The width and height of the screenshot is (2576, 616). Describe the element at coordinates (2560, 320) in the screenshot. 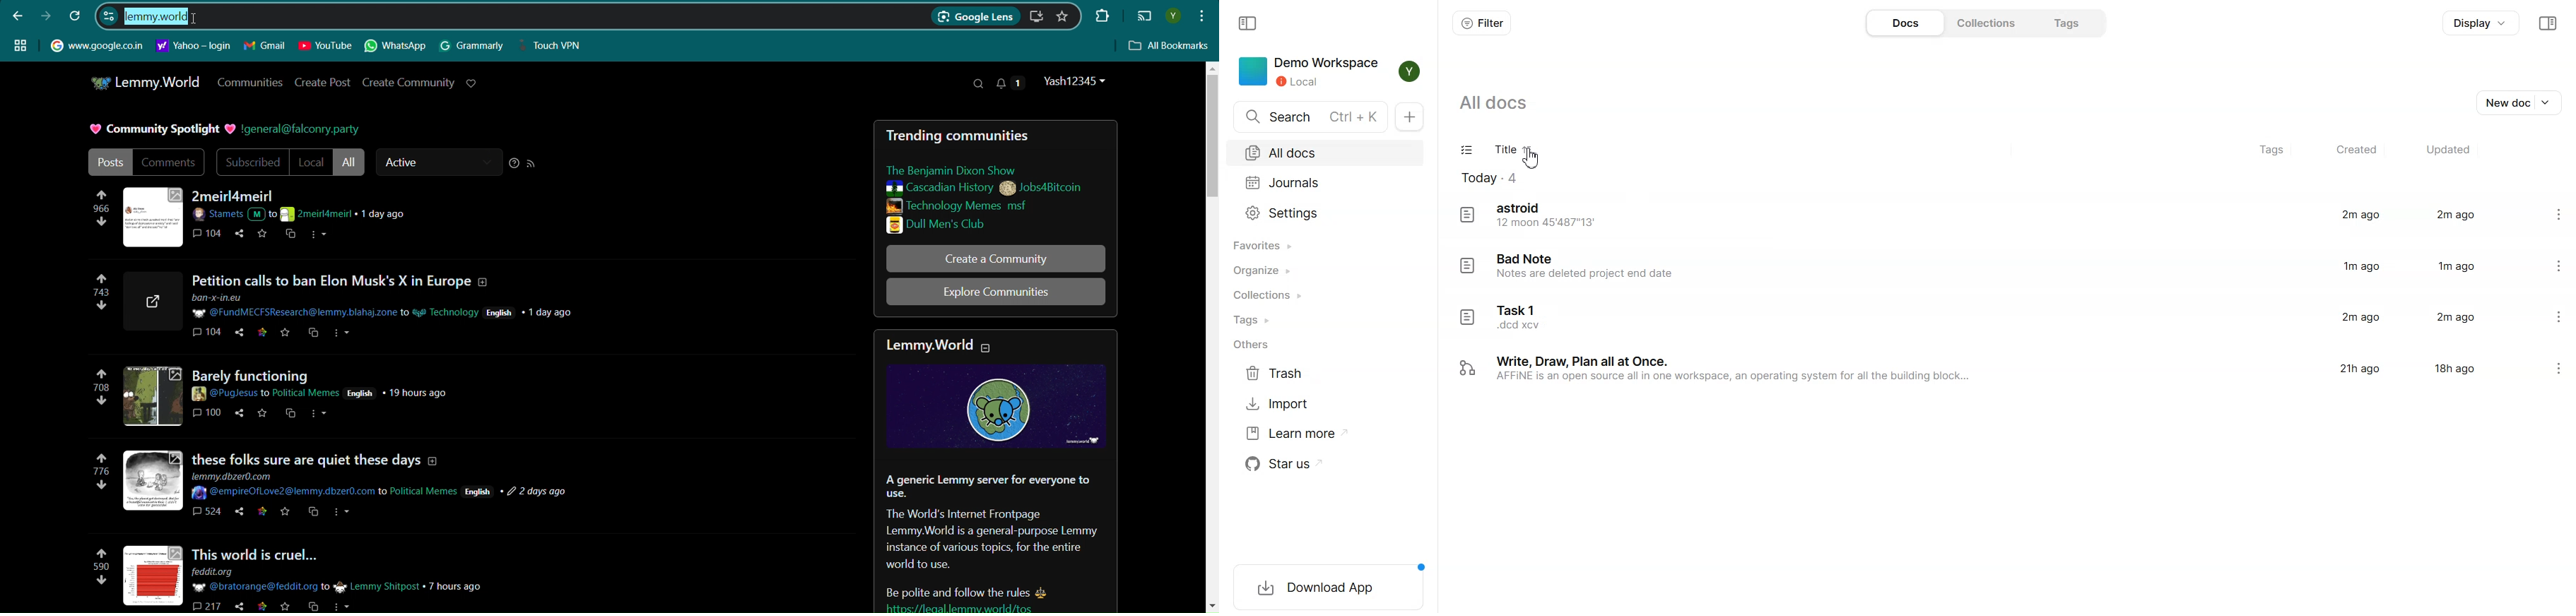

I see `Settings` at that location.